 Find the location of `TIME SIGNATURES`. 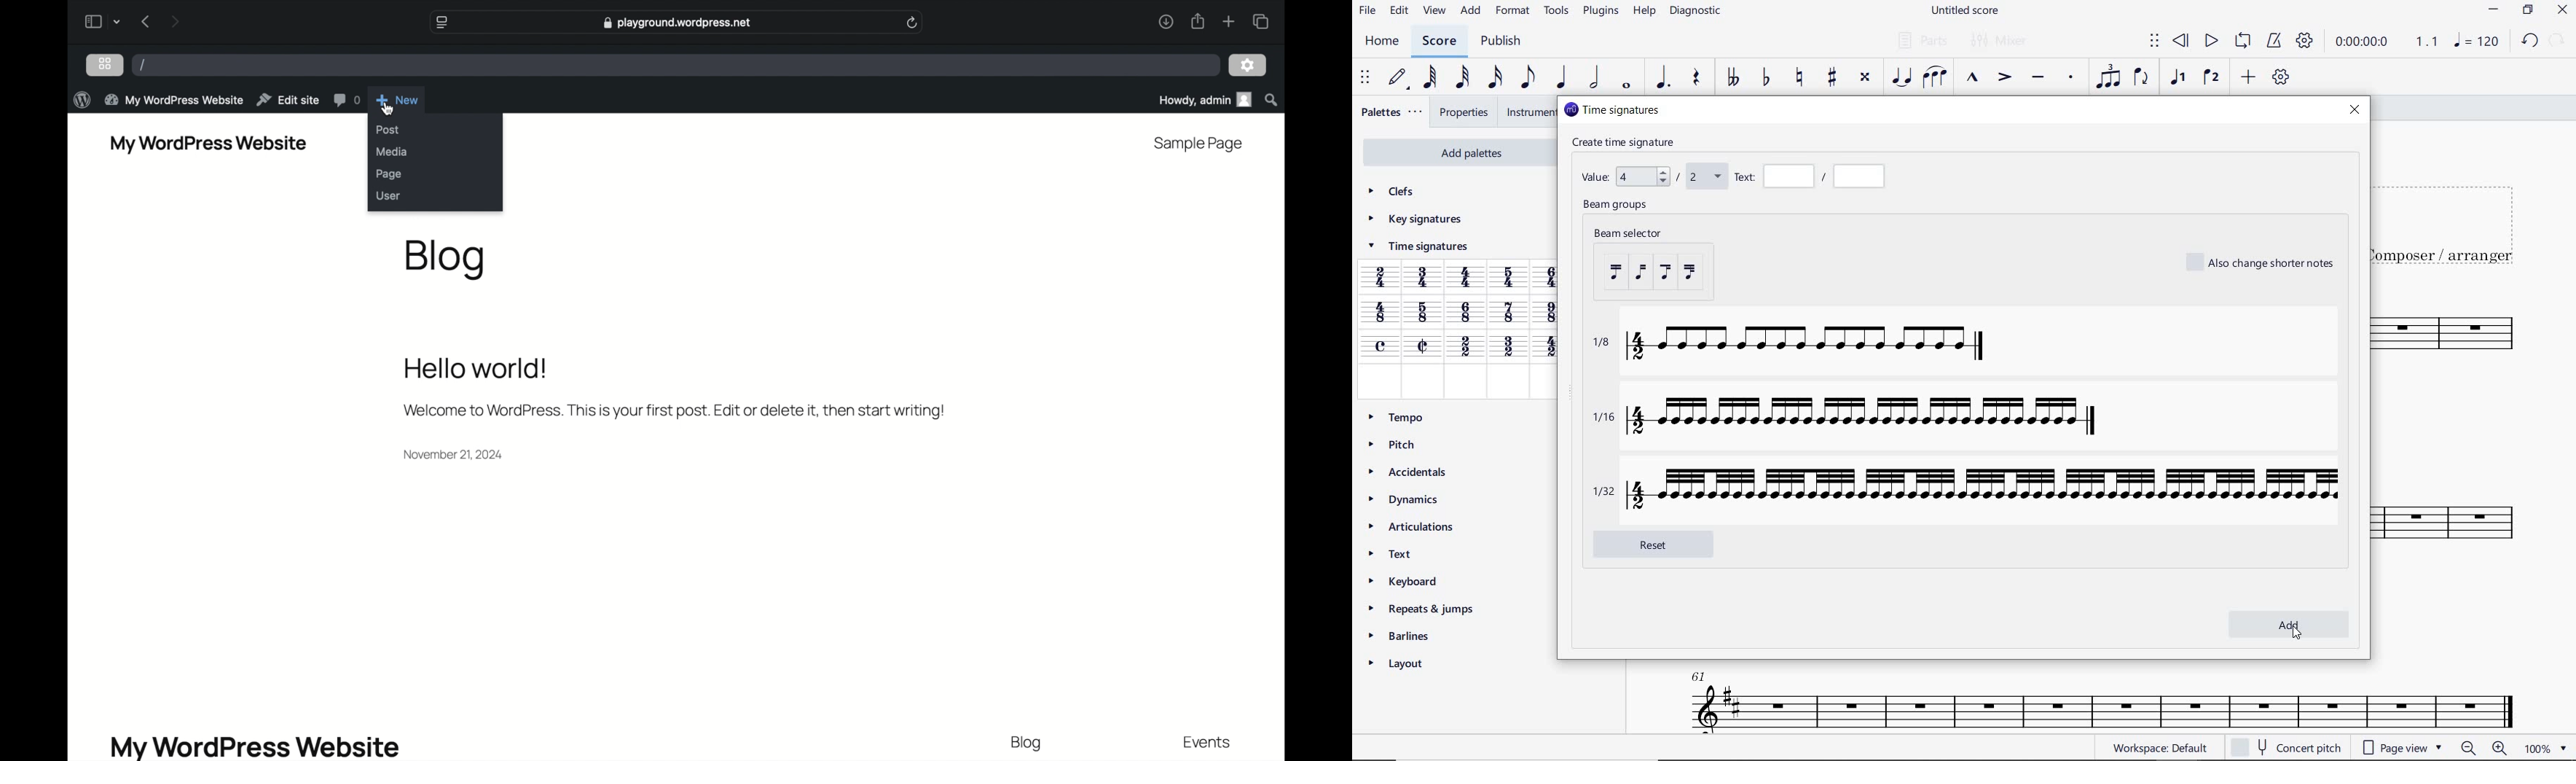

TIME SIGNATURES is located at coordinates (1417, 249).